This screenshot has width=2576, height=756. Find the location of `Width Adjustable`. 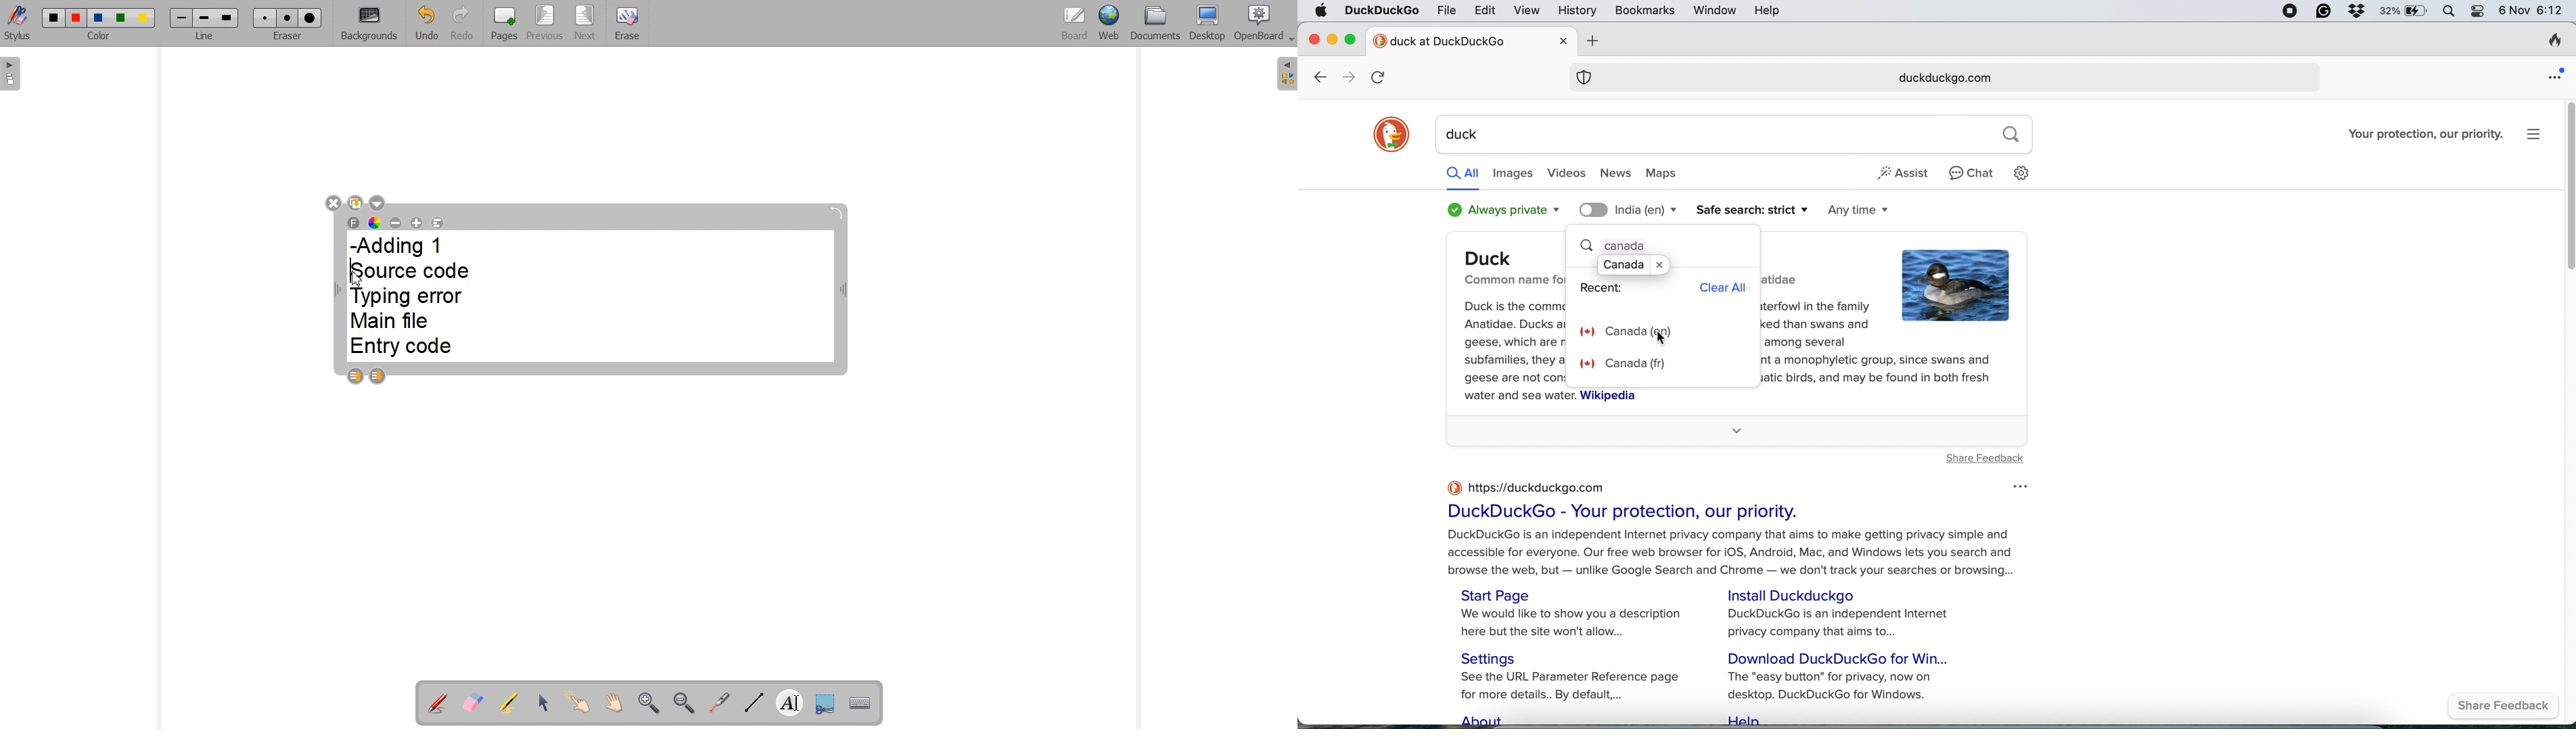

Width Adjustable is located at coordinates (340, 291).